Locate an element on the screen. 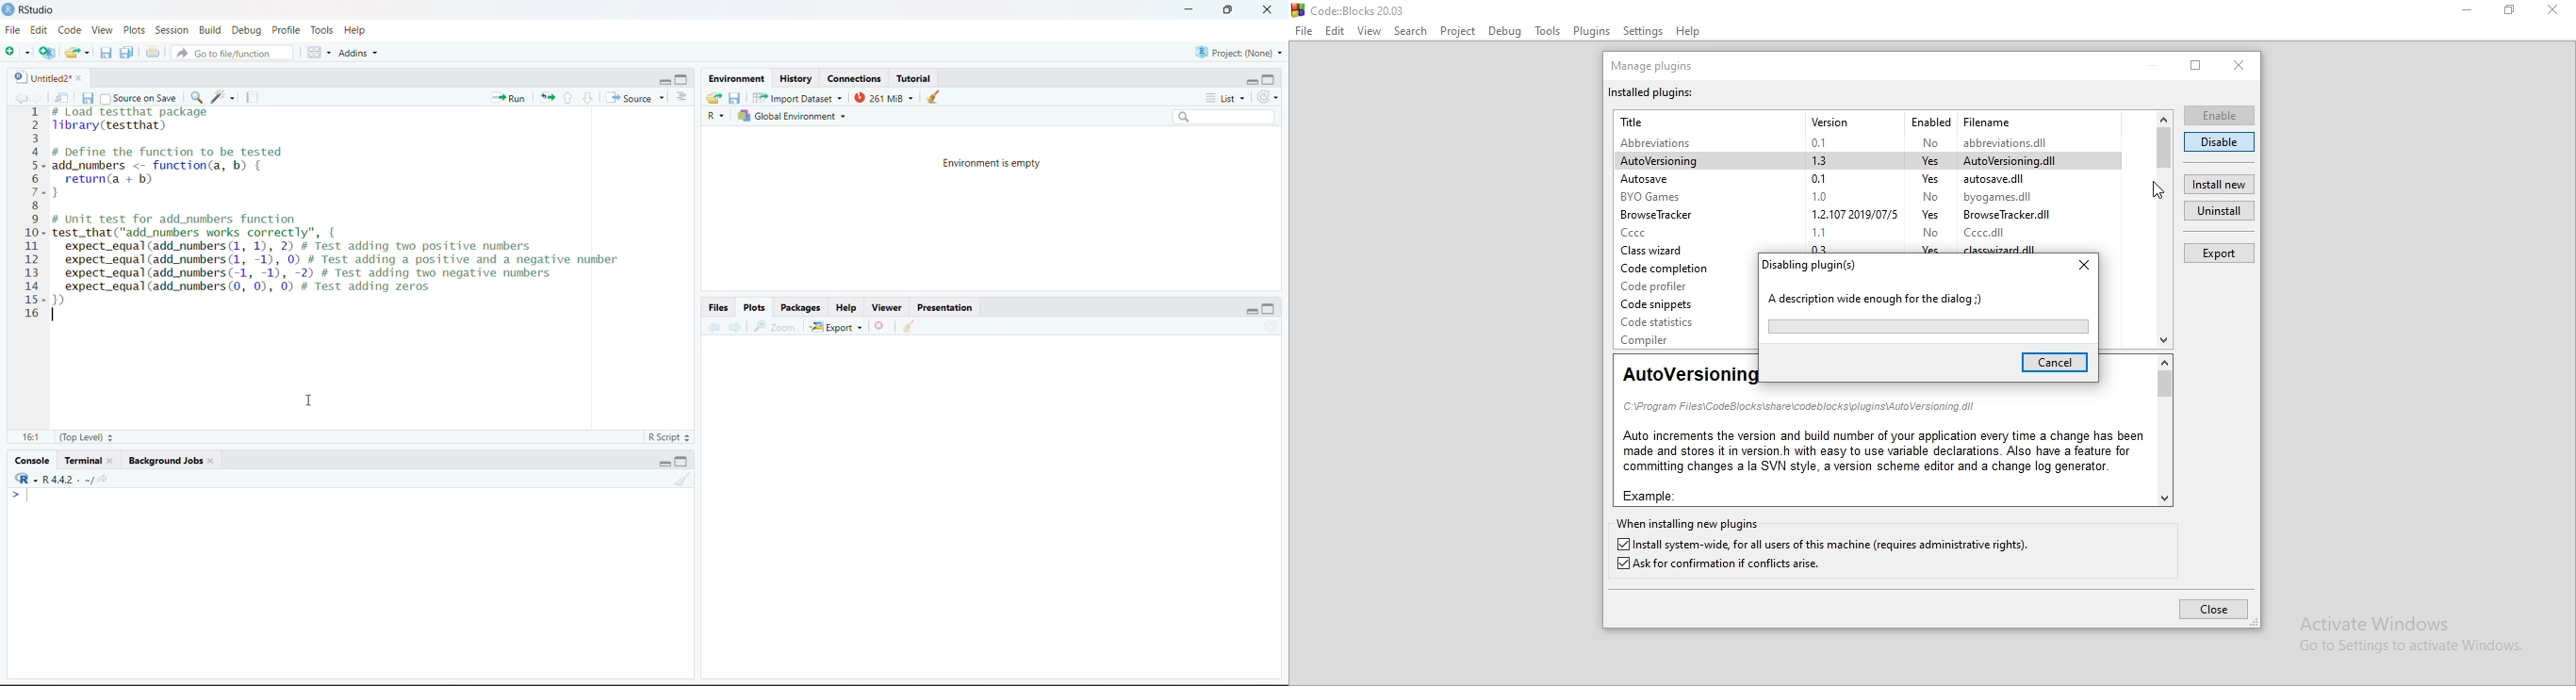 The width and height of the screenshot is (2576, 700). scroll up is located at coordinates (2164, 117).